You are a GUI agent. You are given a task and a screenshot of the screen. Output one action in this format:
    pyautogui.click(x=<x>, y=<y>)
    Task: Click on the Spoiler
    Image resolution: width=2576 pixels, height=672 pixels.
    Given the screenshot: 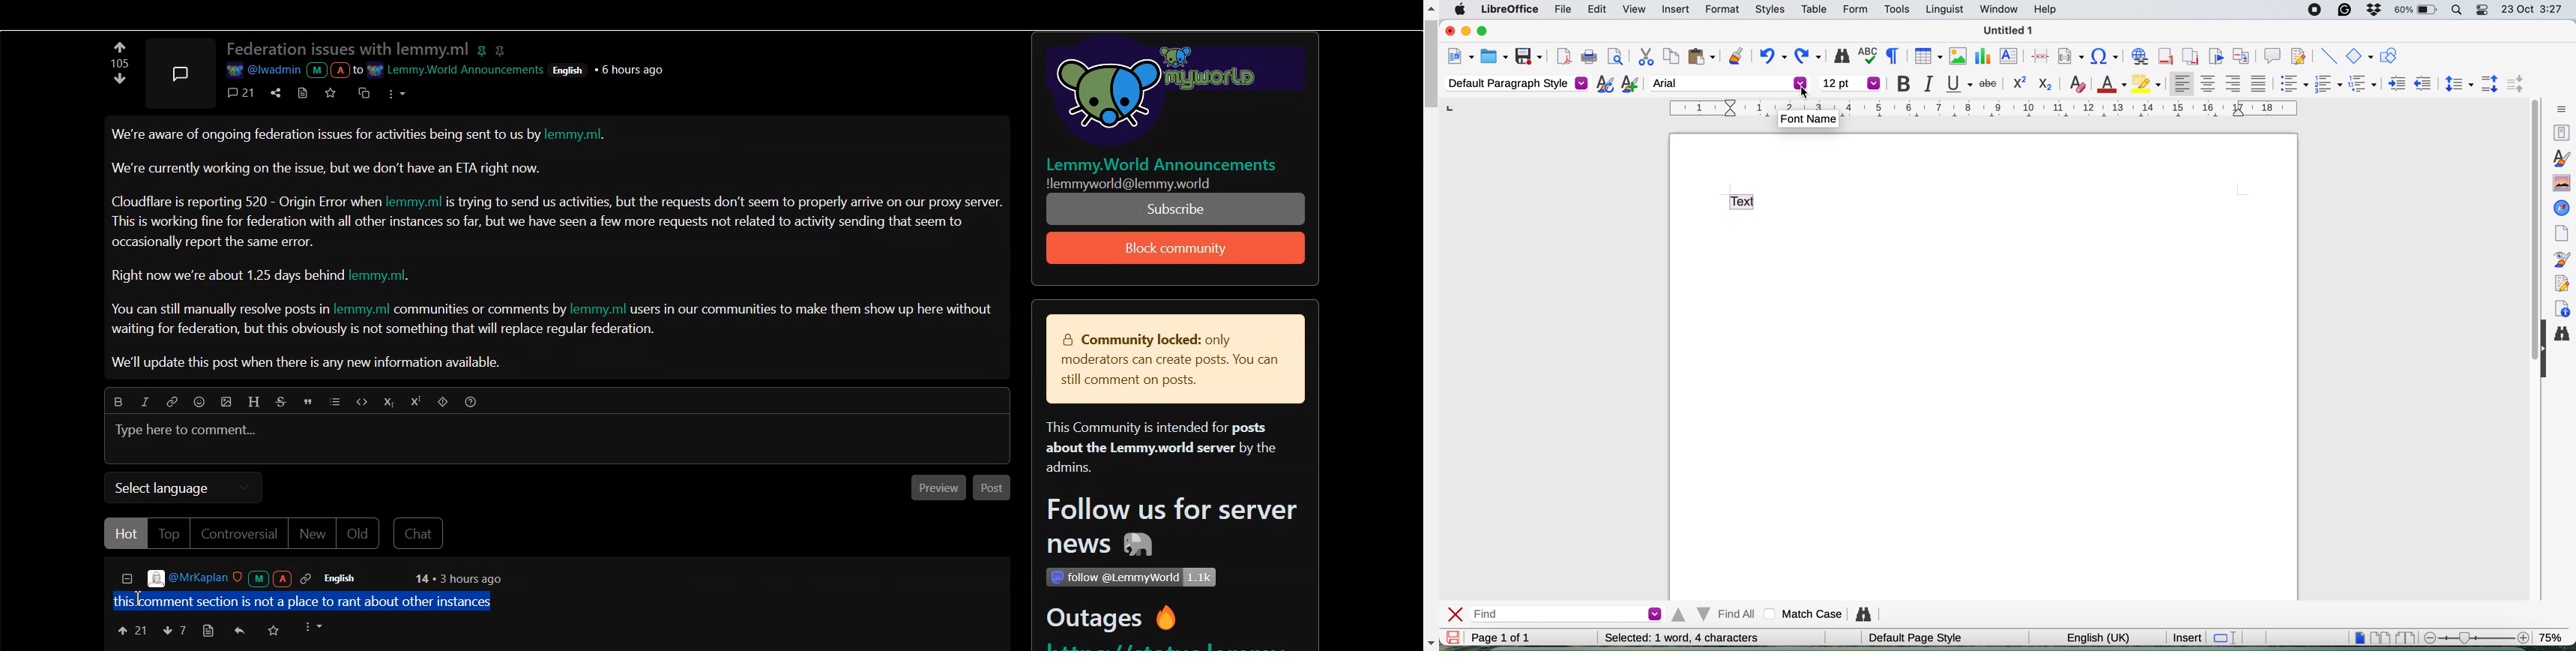 What is the action you would take?
    pyautogui.click(x=444, y=404)
    